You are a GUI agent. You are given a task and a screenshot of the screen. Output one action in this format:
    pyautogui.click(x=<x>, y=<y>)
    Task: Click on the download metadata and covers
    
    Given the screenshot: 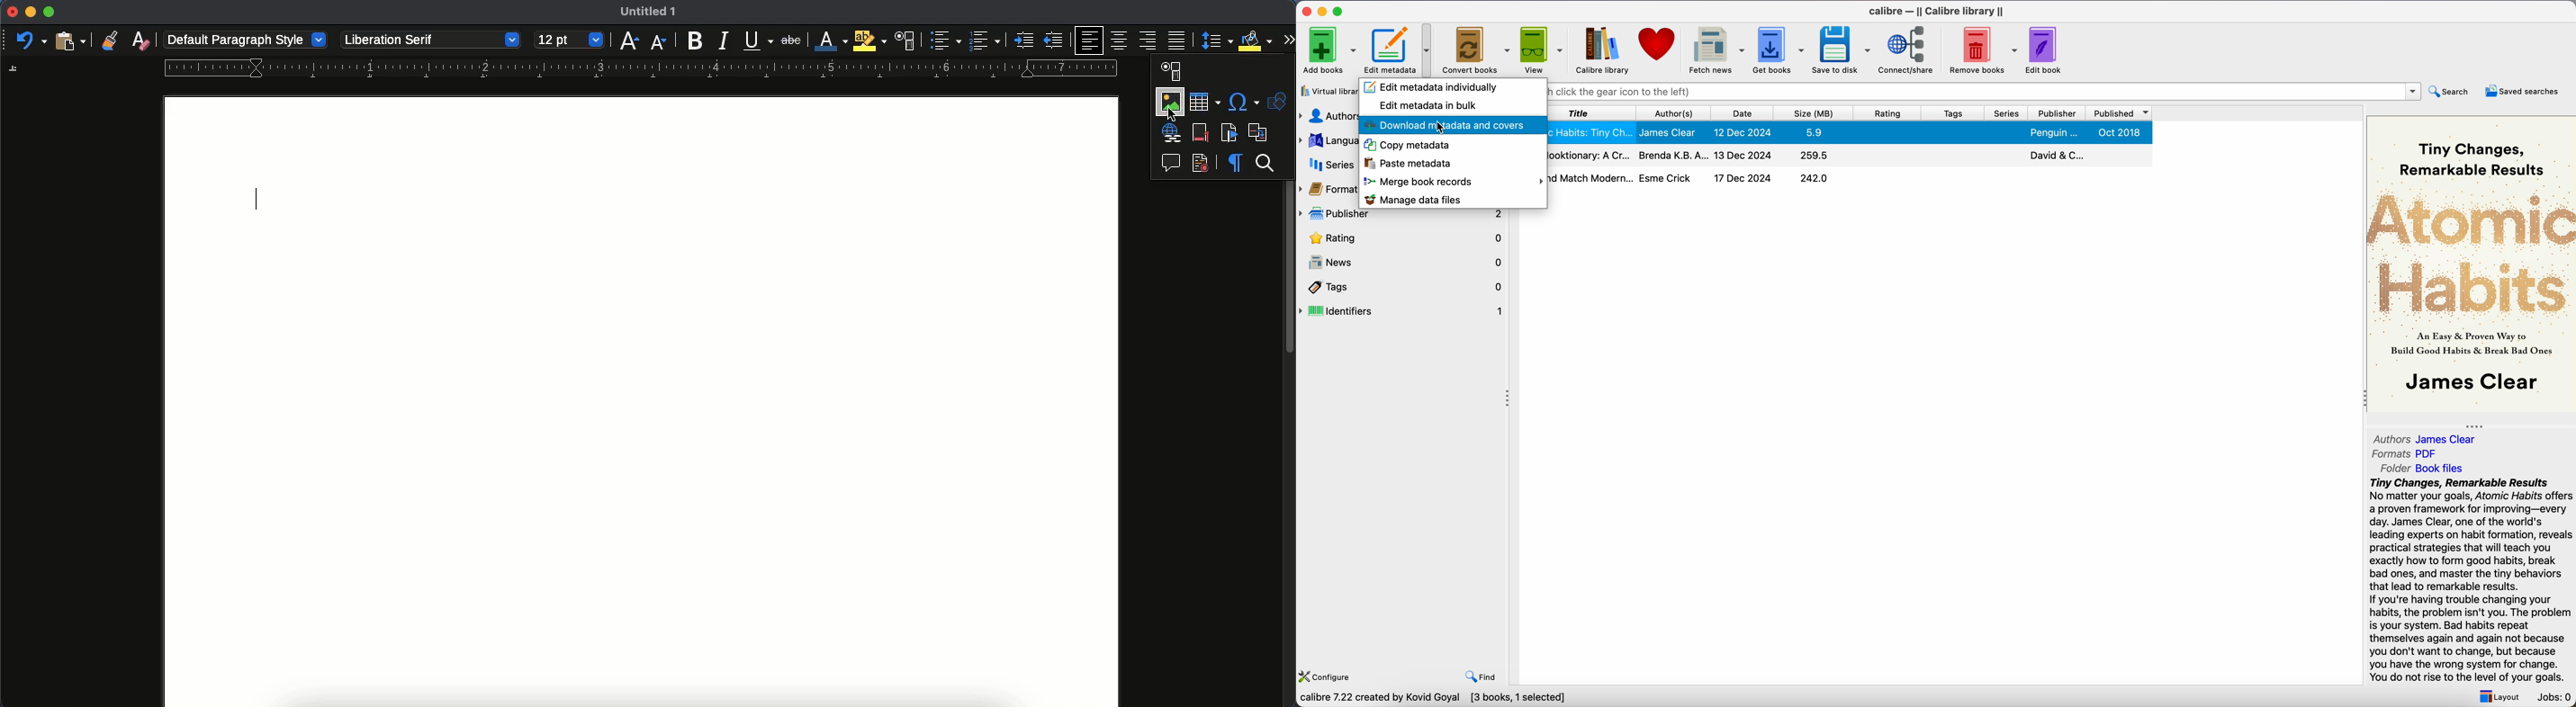 What is the action you would take?
    pyautogui.click(x=1452, y=125)
    